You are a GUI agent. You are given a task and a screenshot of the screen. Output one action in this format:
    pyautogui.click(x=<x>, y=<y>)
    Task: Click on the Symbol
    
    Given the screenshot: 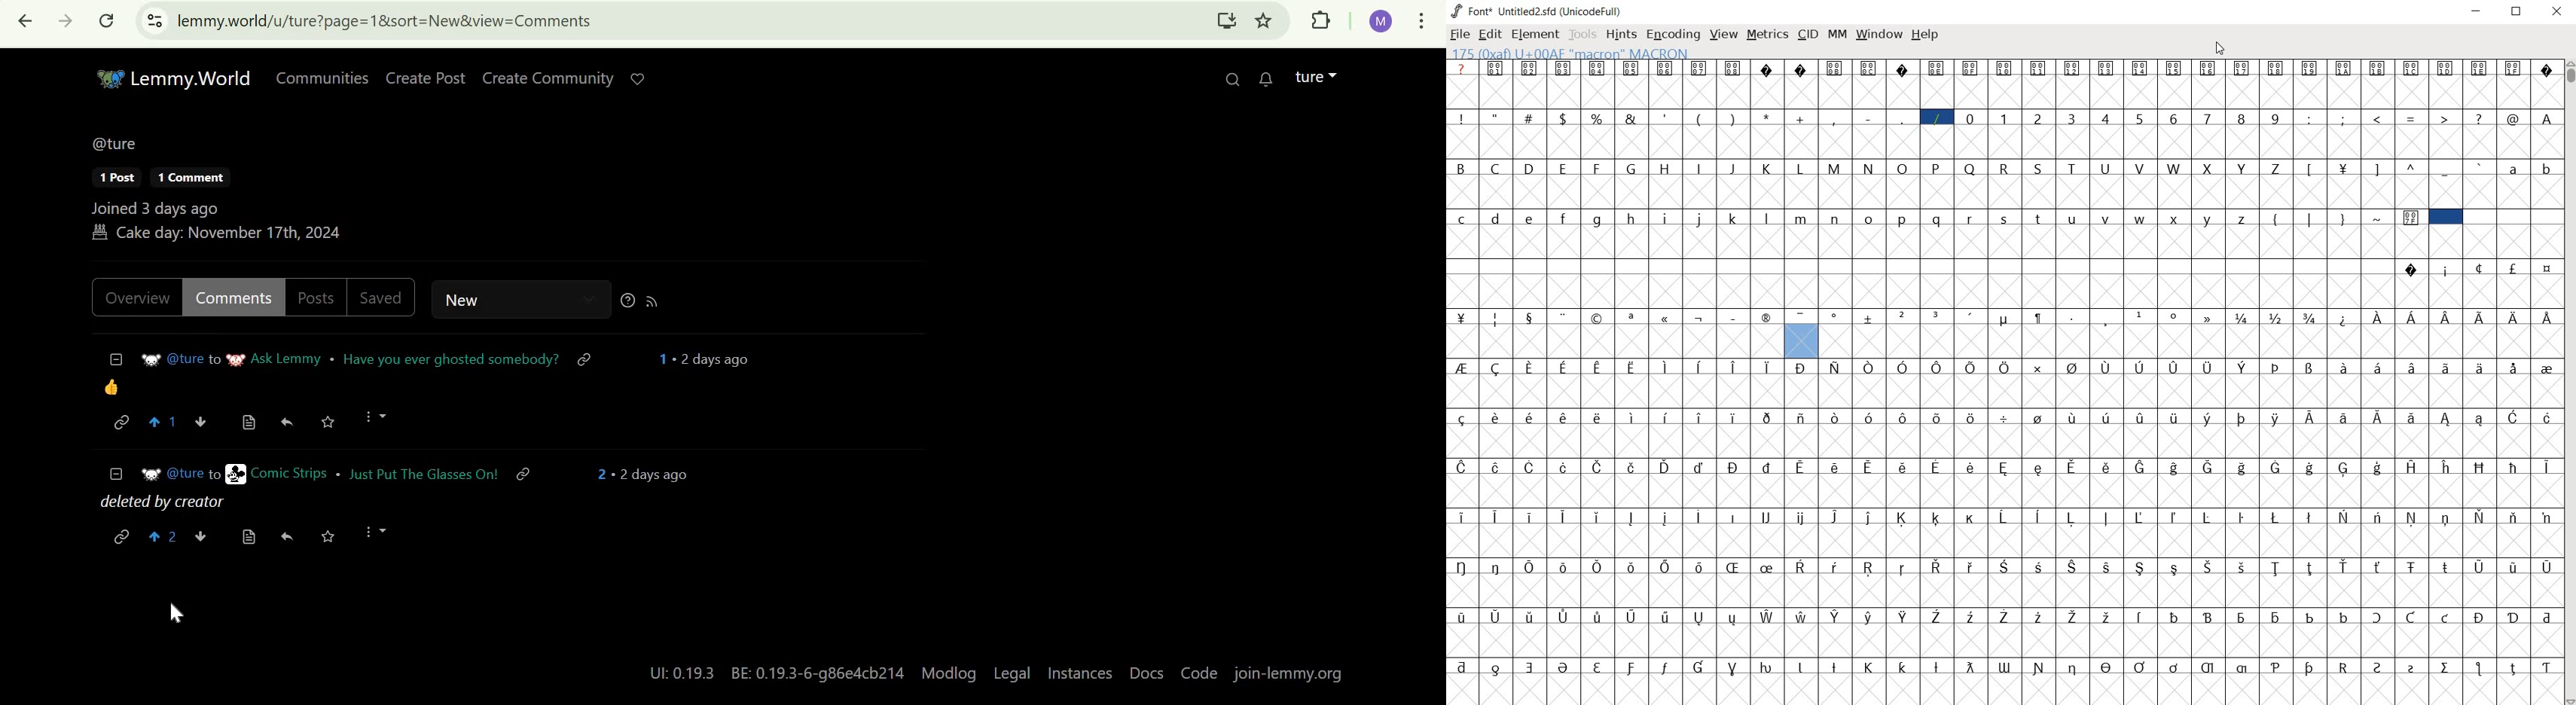 What is the action you would take?
    pyautogui.click(x=1936, y=518)
    